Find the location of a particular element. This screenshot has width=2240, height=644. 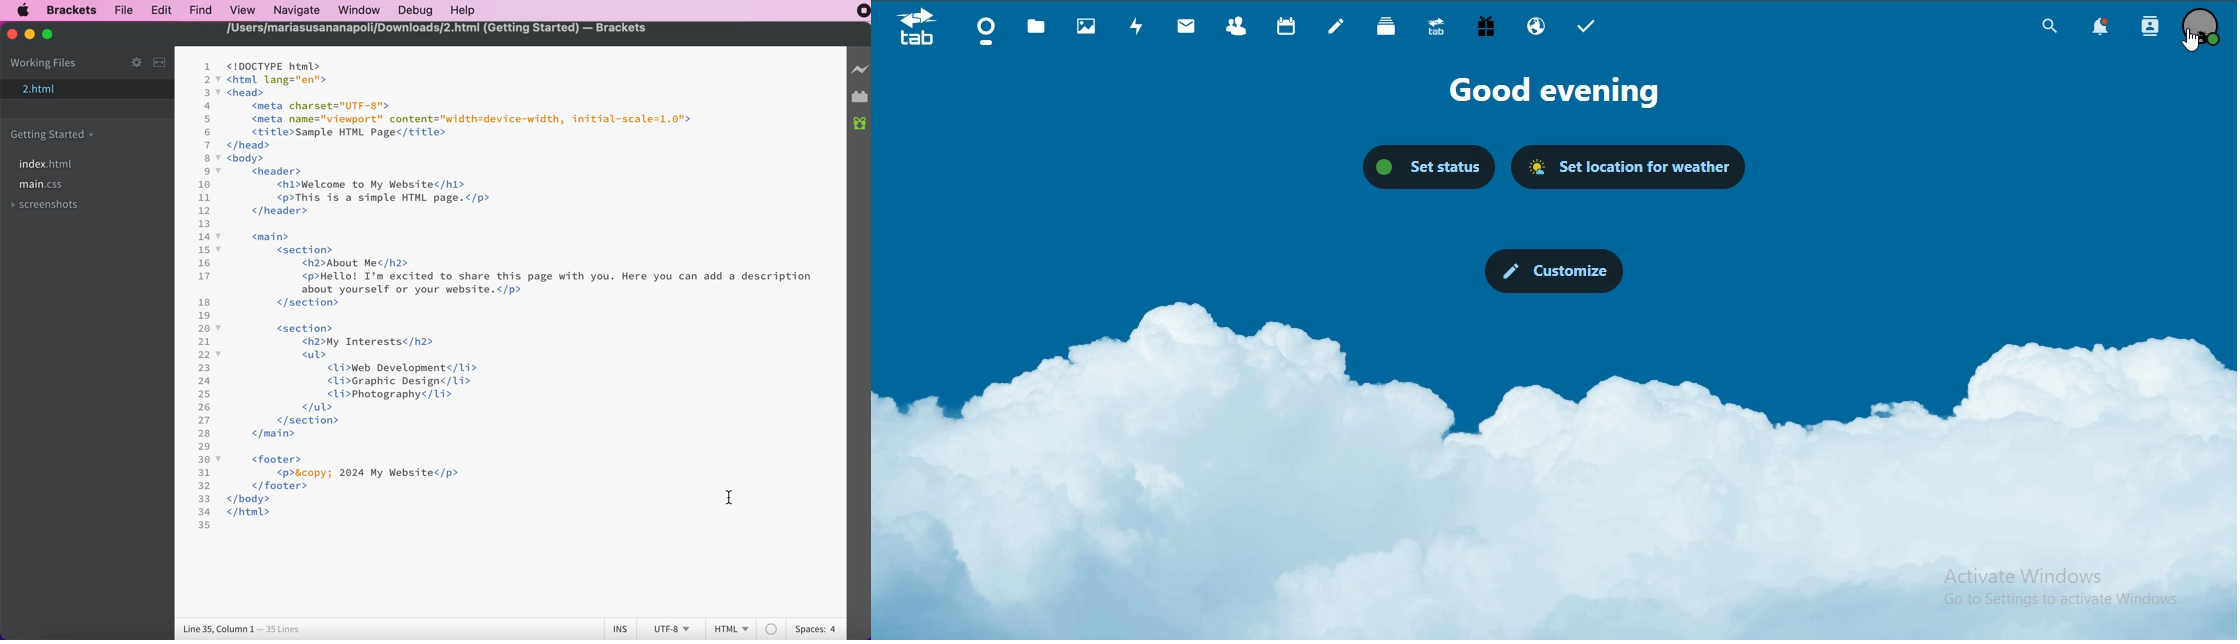

24 is located at coordinates (205, 381).